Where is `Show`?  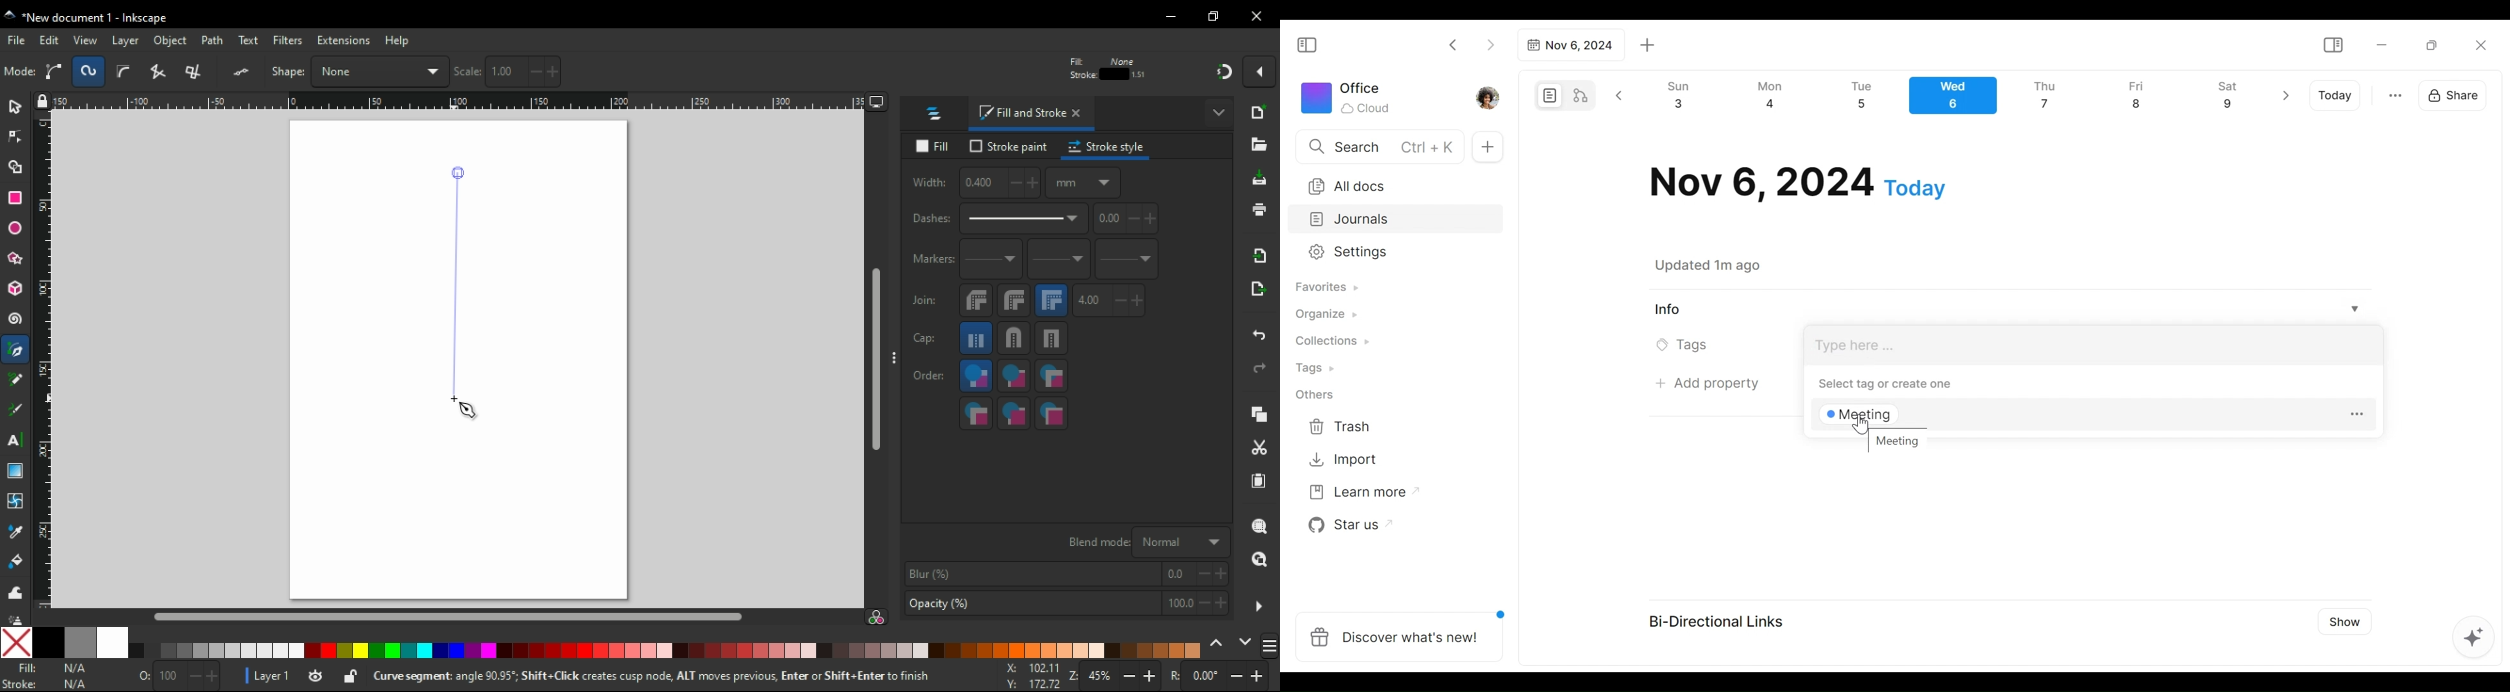 Show is located at coordinates (2340, 620).